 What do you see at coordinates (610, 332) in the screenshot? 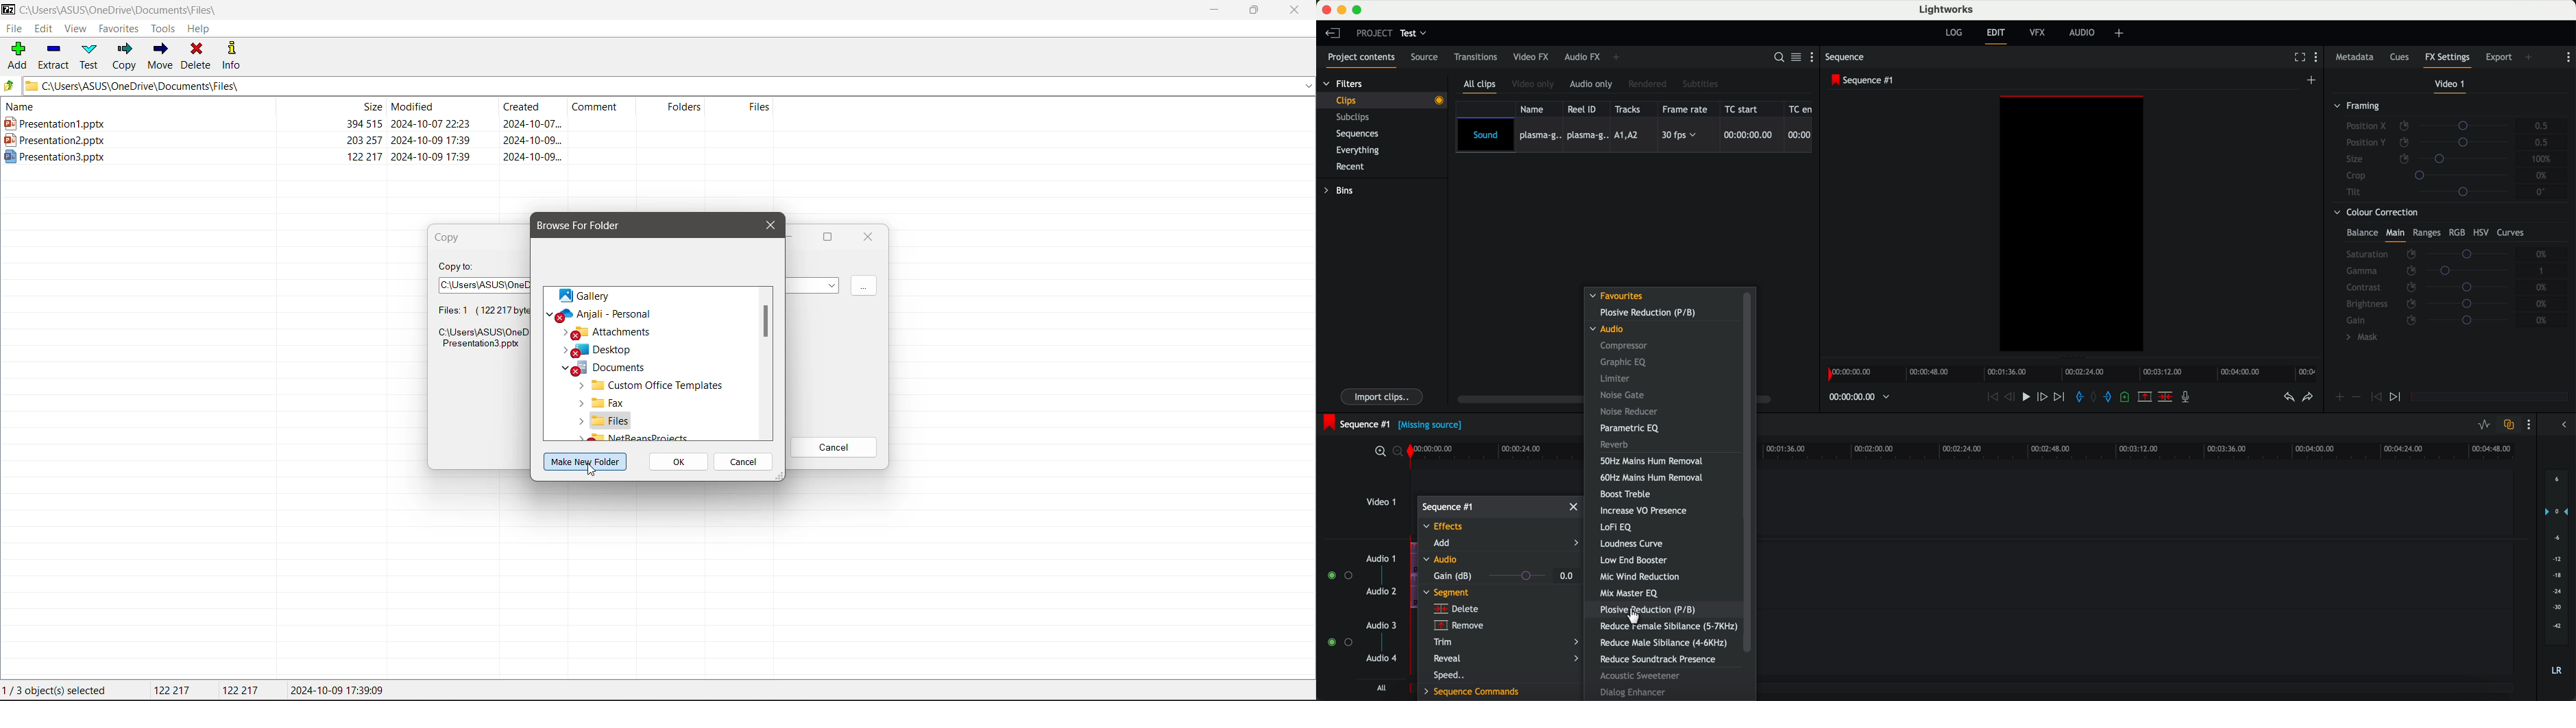
I see `m Attachments` at bounding box center [610, 332].